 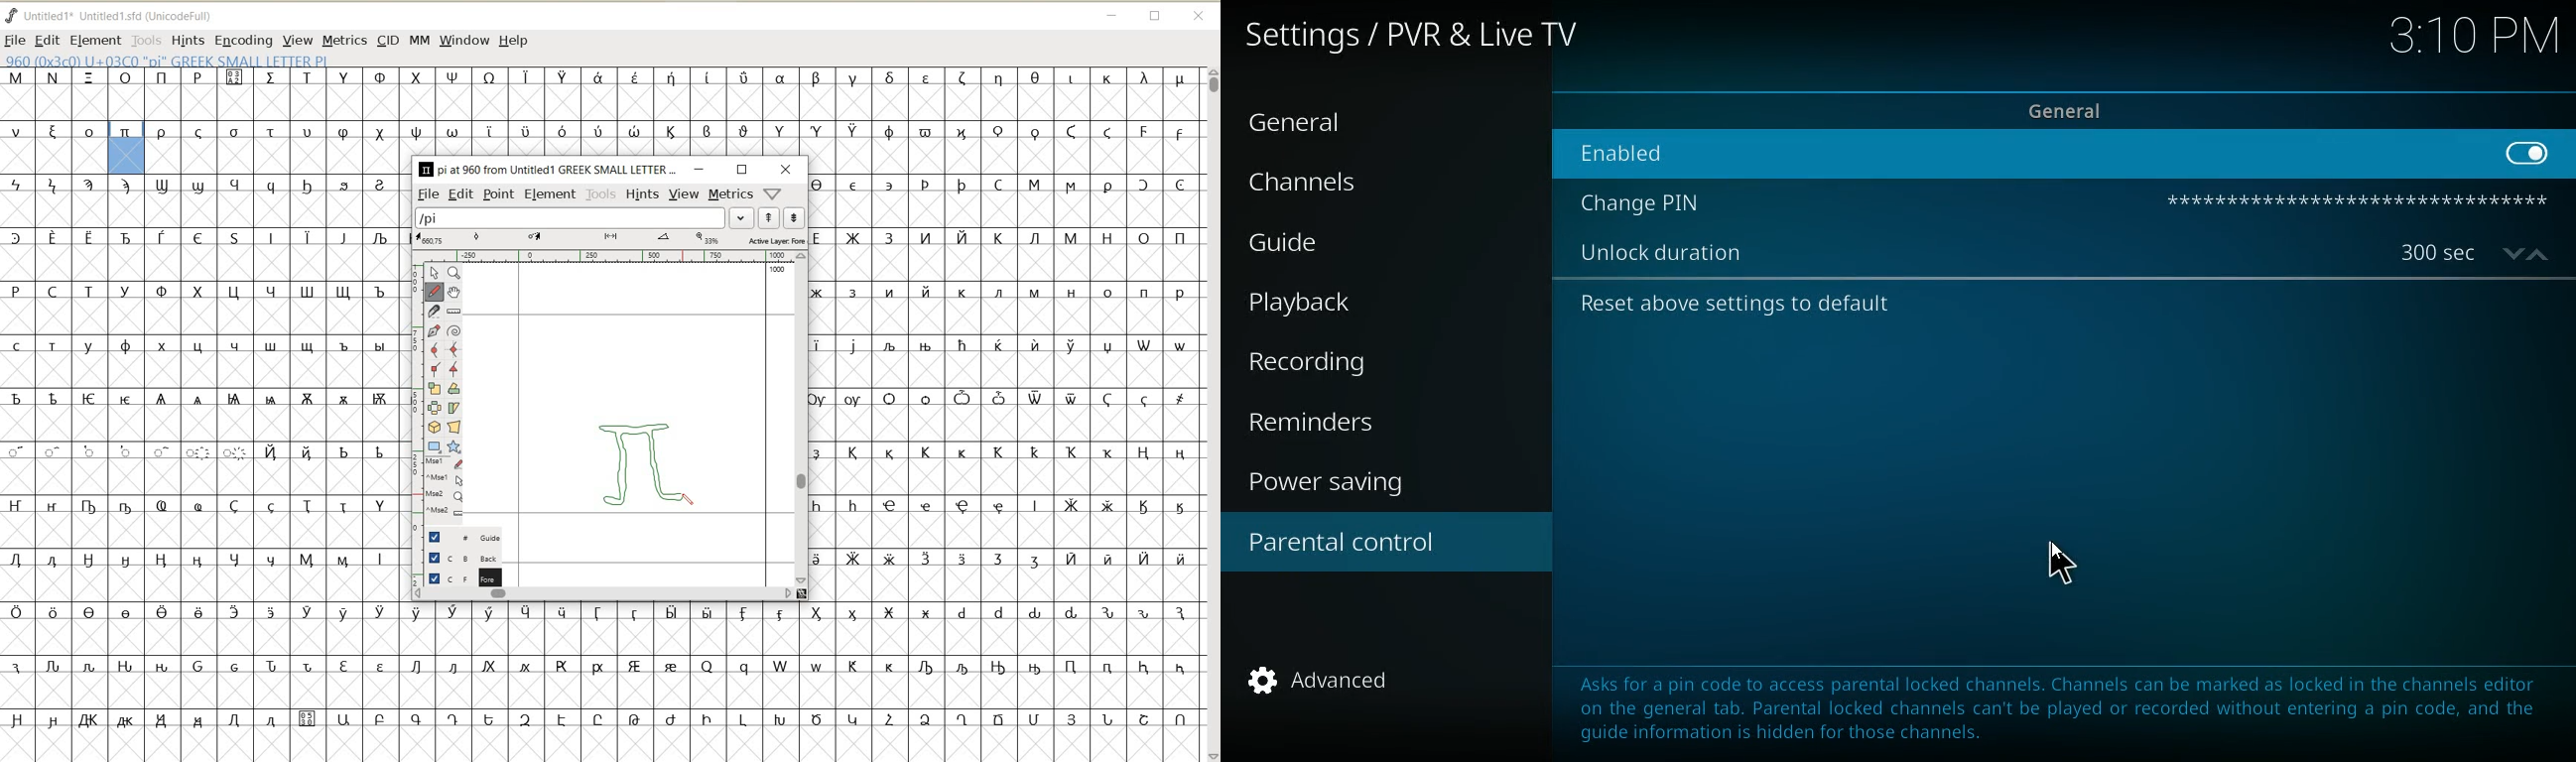 What do you see at coordinates (455, 330) in the screenshot?
I see `change whether spiro is active or not` at bounding box center [455, 330].